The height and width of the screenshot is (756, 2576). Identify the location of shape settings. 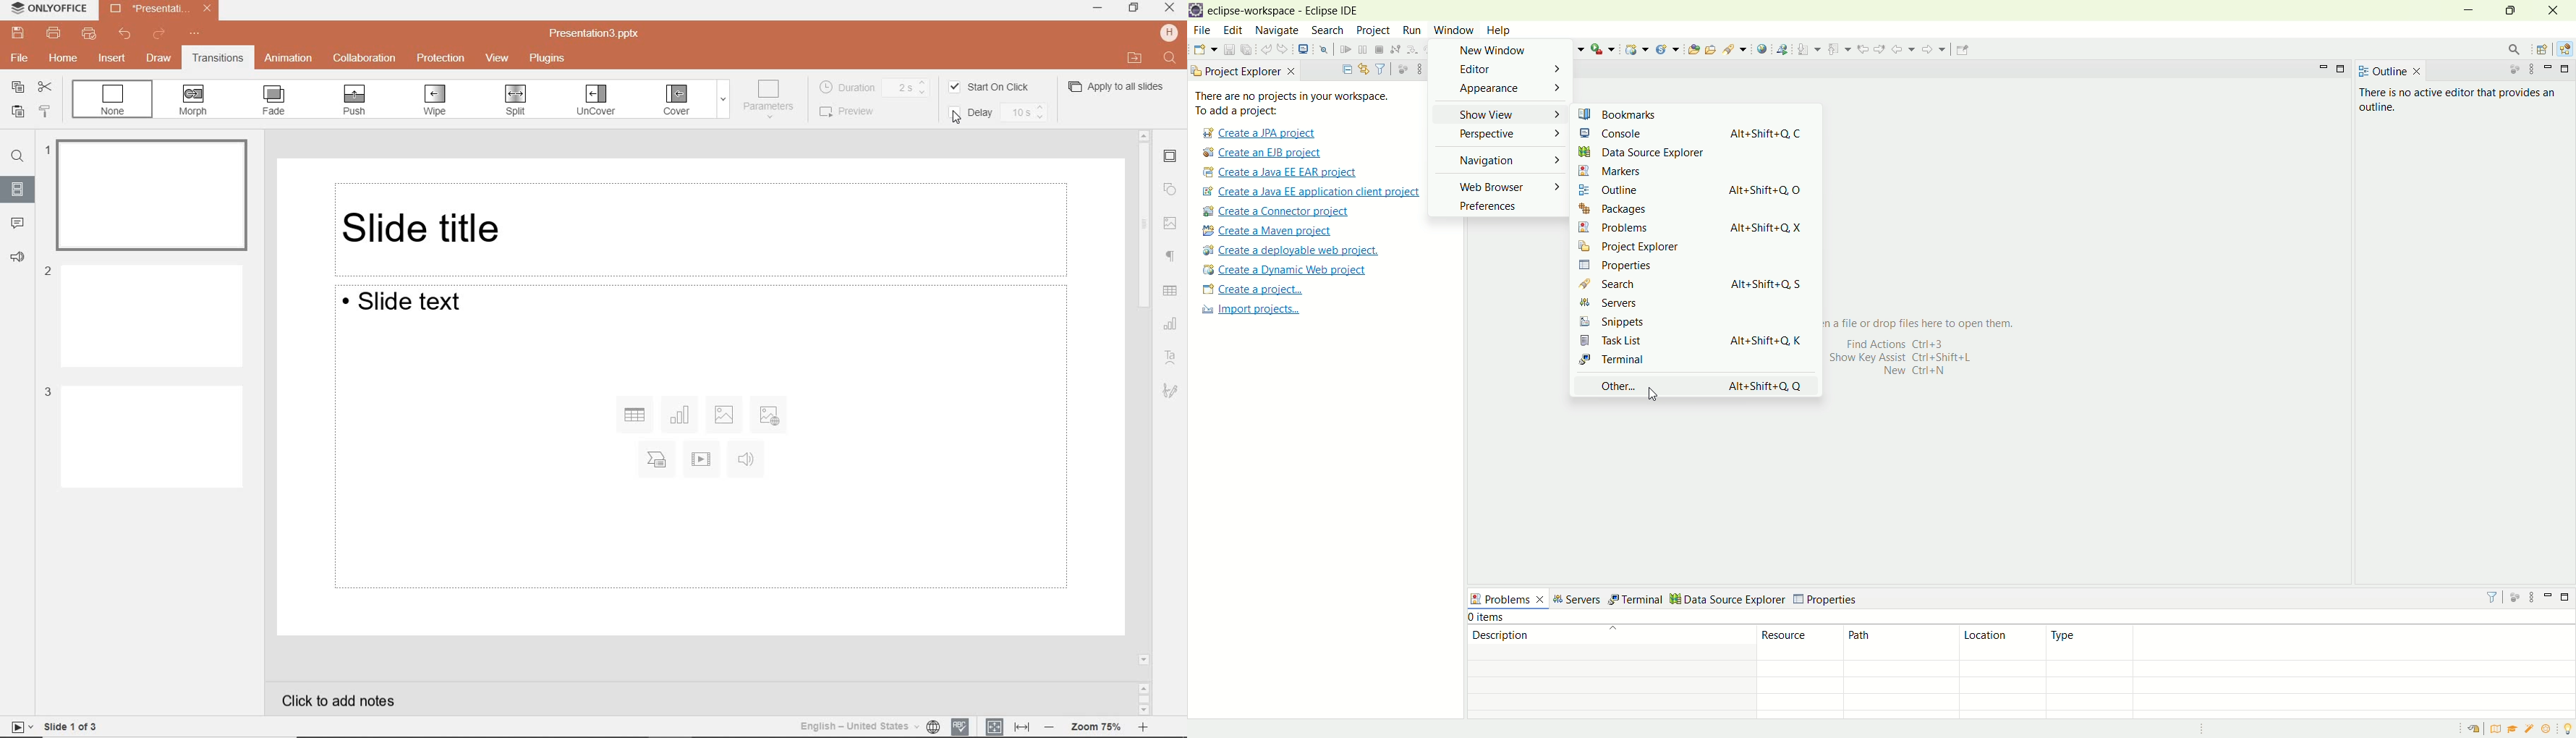
(1170, 189).